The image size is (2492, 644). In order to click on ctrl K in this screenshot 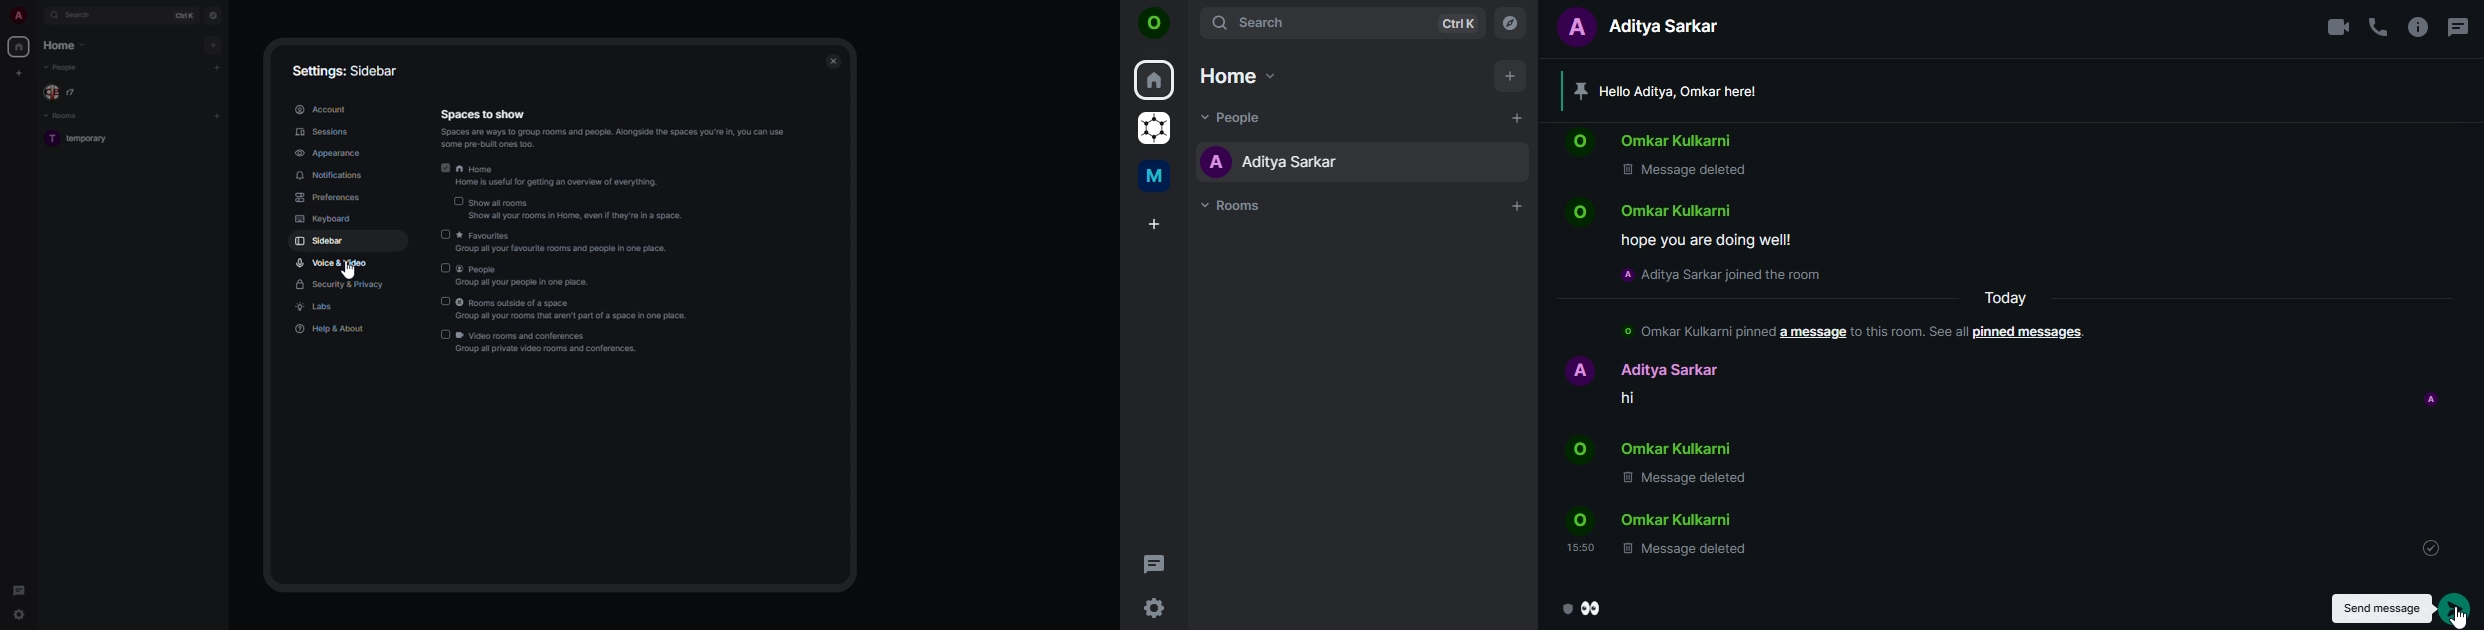, I will do `click(185, 16)`.